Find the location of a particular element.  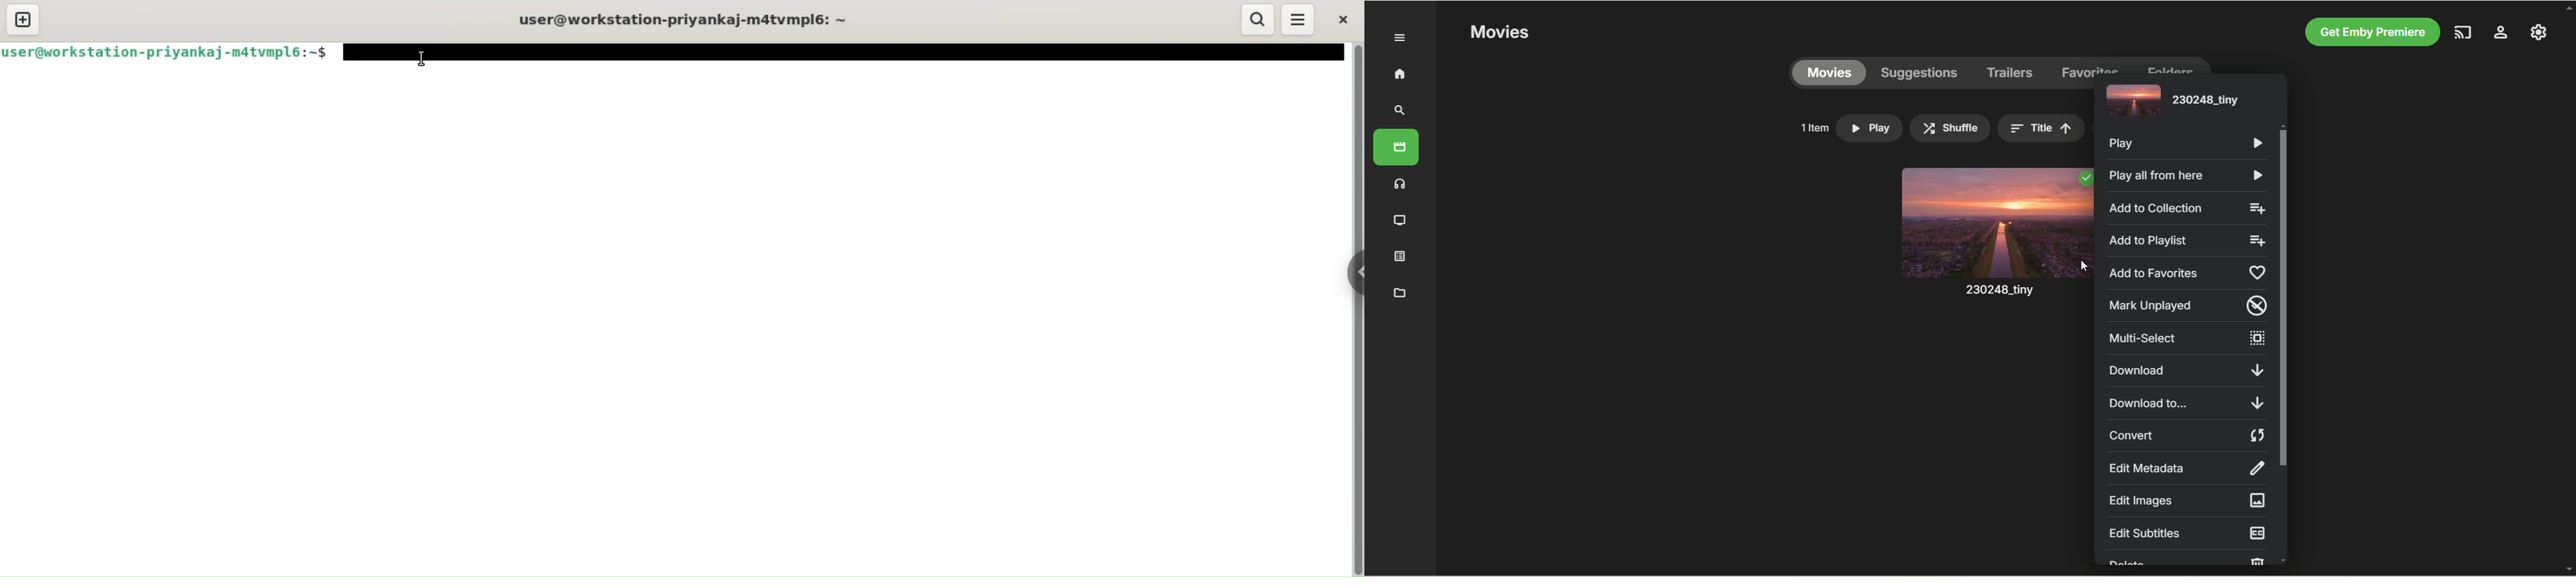

play on another device is located at coordinates (2465, 32).